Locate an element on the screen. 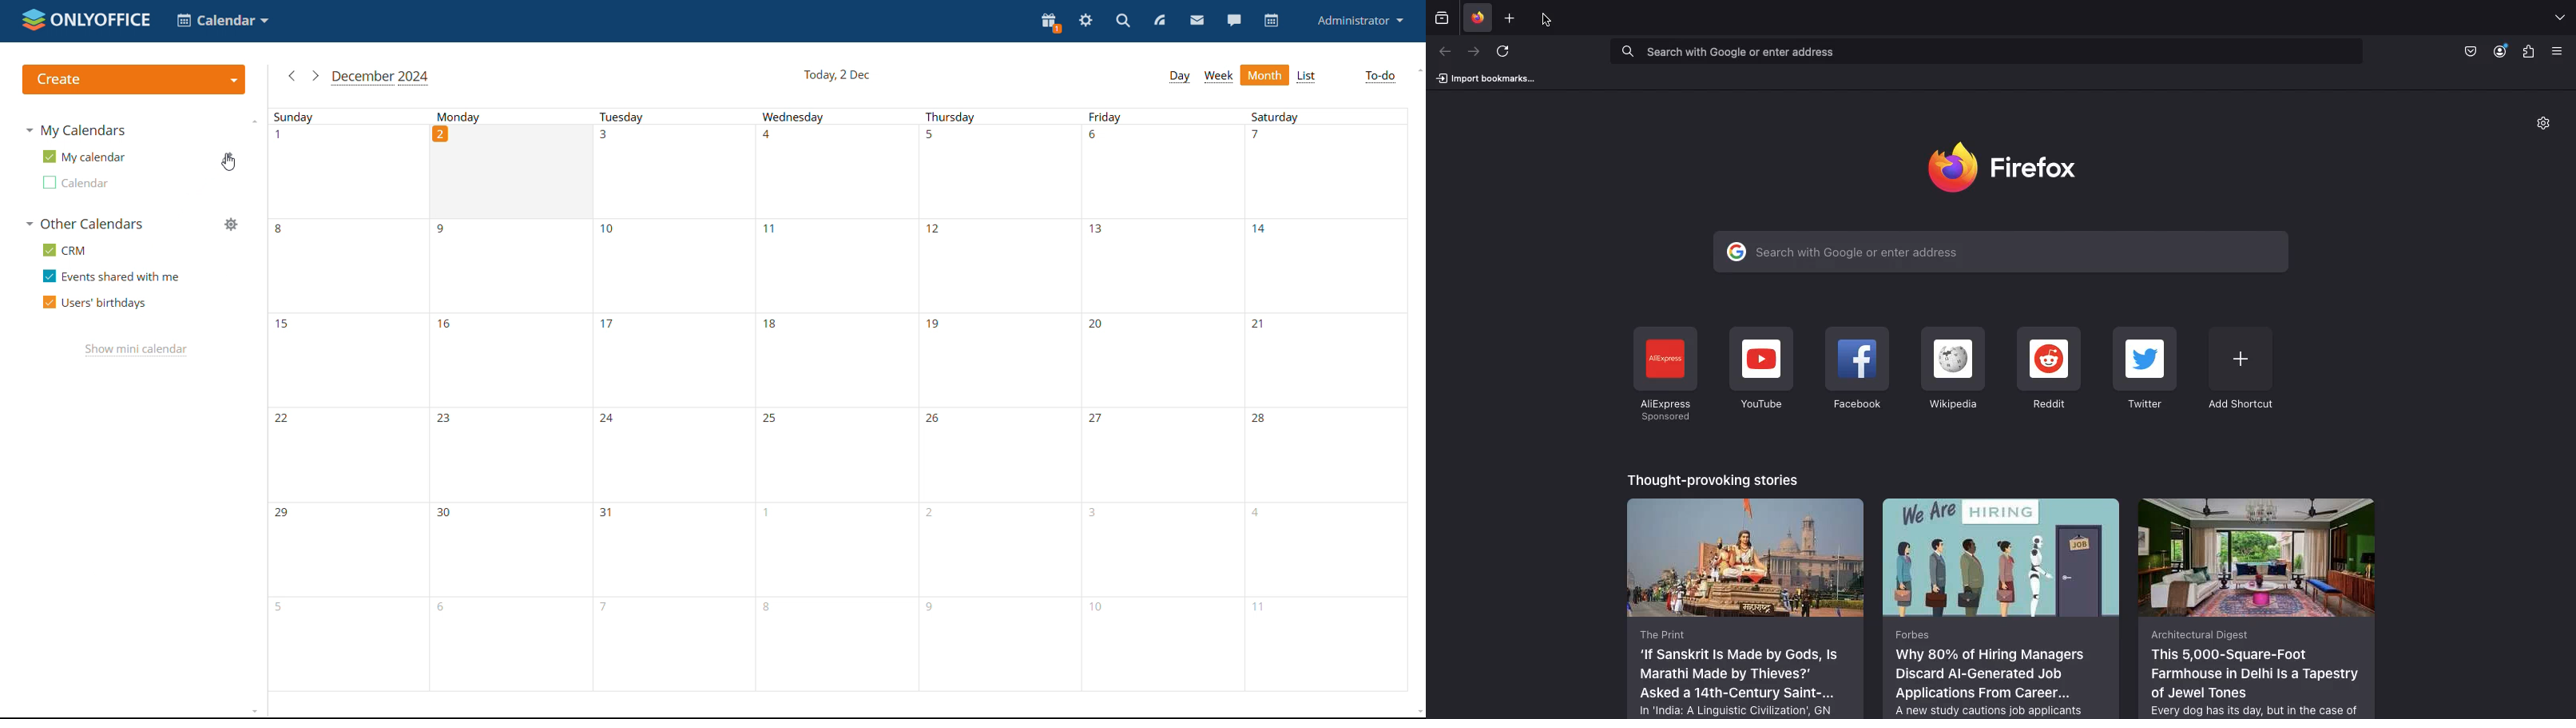  AliExpress is located at coordinates (1664, 375).